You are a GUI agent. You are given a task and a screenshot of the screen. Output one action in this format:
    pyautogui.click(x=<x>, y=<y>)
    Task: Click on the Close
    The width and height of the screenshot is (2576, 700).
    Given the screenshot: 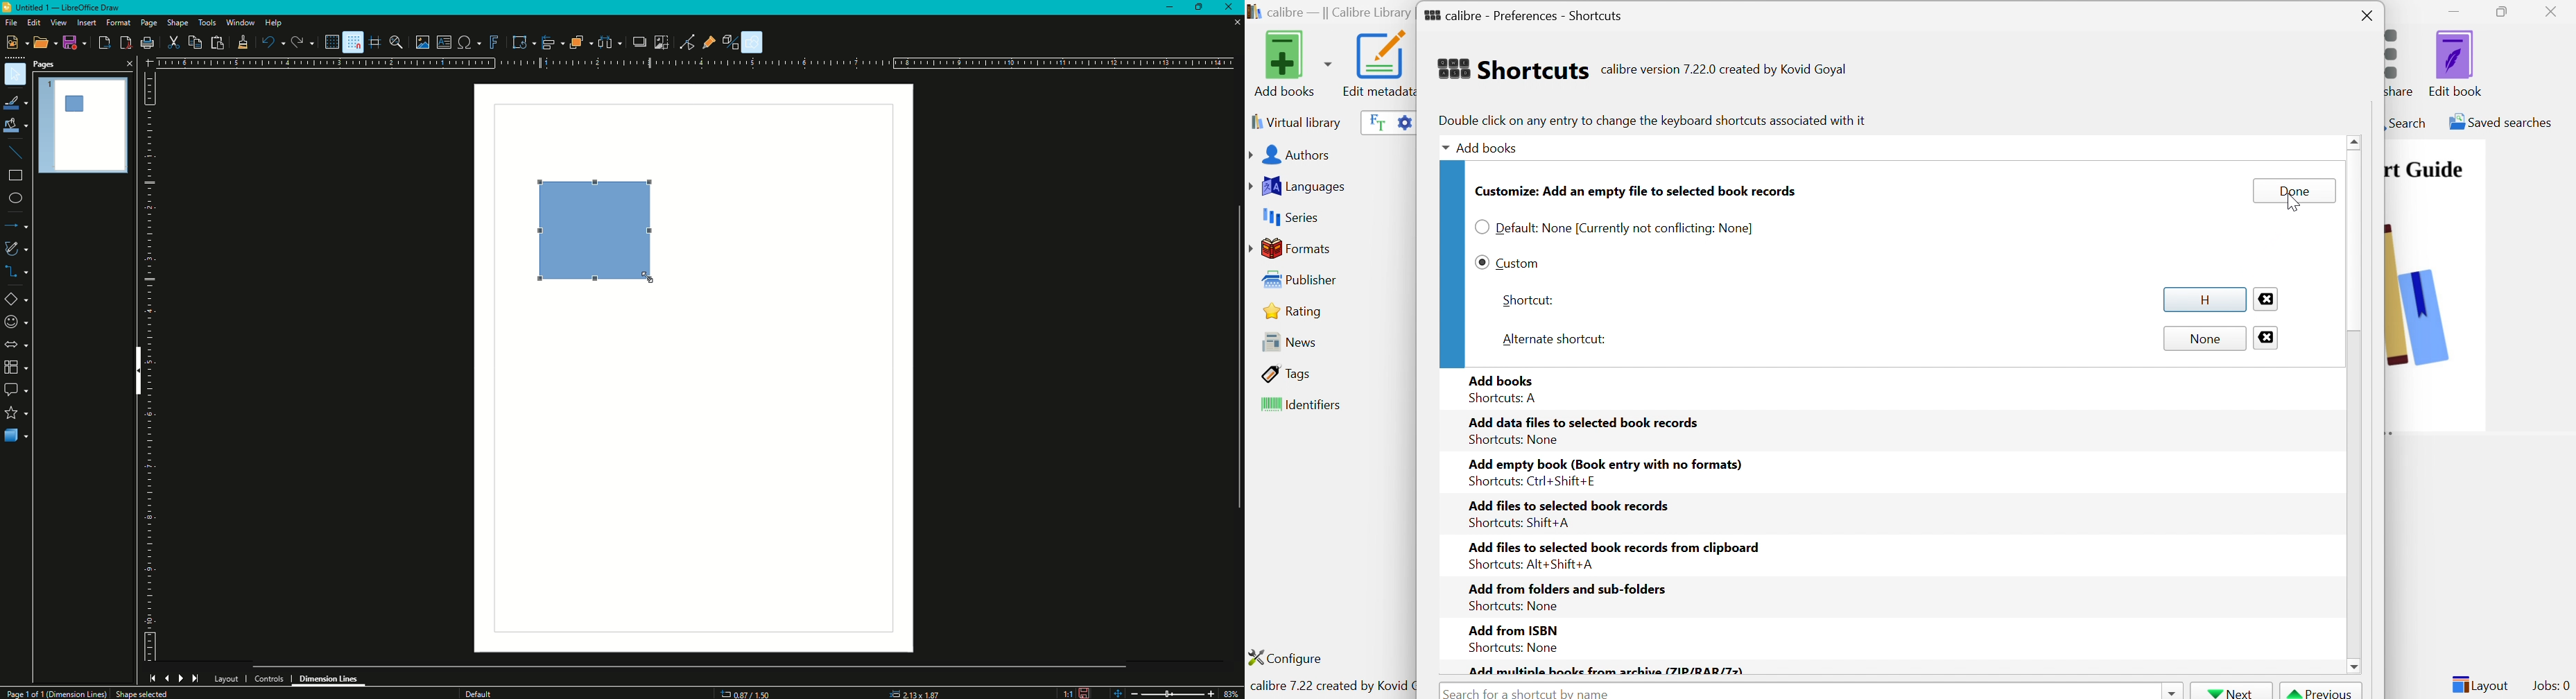 What is the action you would take?
    pyautogui.click(x=2555, y=11)
    